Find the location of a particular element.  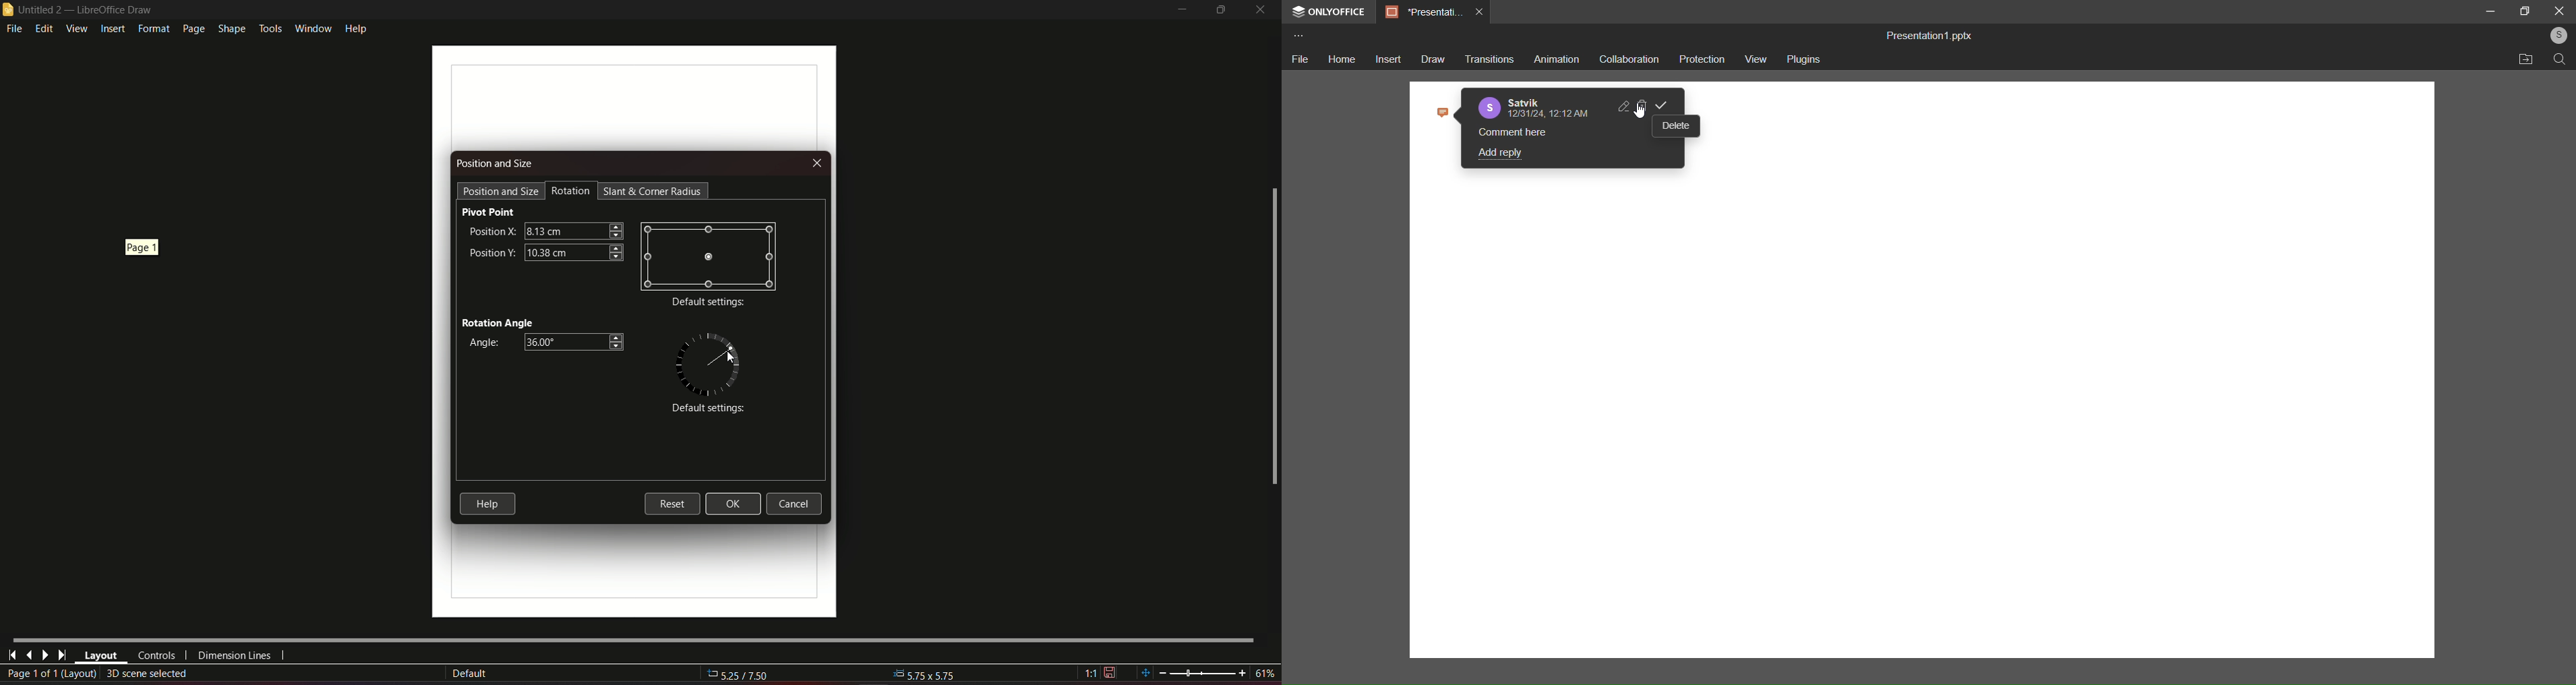

profile picture is located at coordinates (1487, 107).